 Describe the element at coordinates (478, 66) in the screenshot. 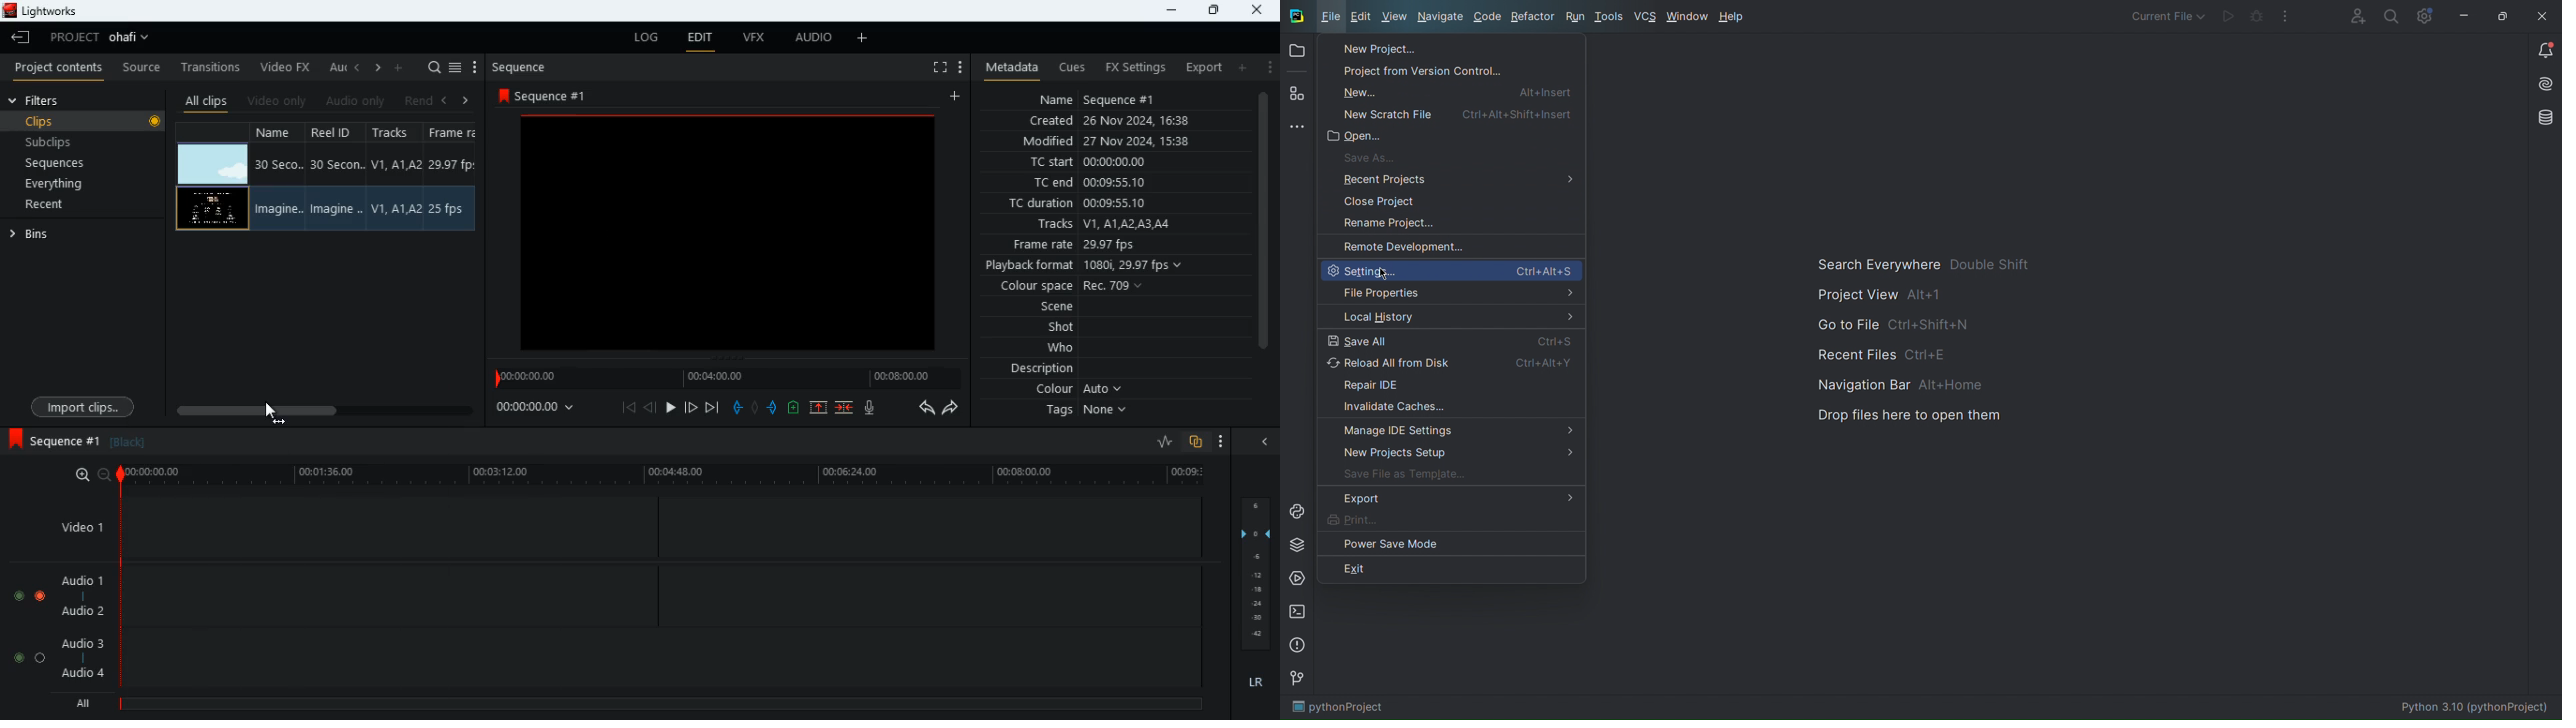

I see `more` at that location.